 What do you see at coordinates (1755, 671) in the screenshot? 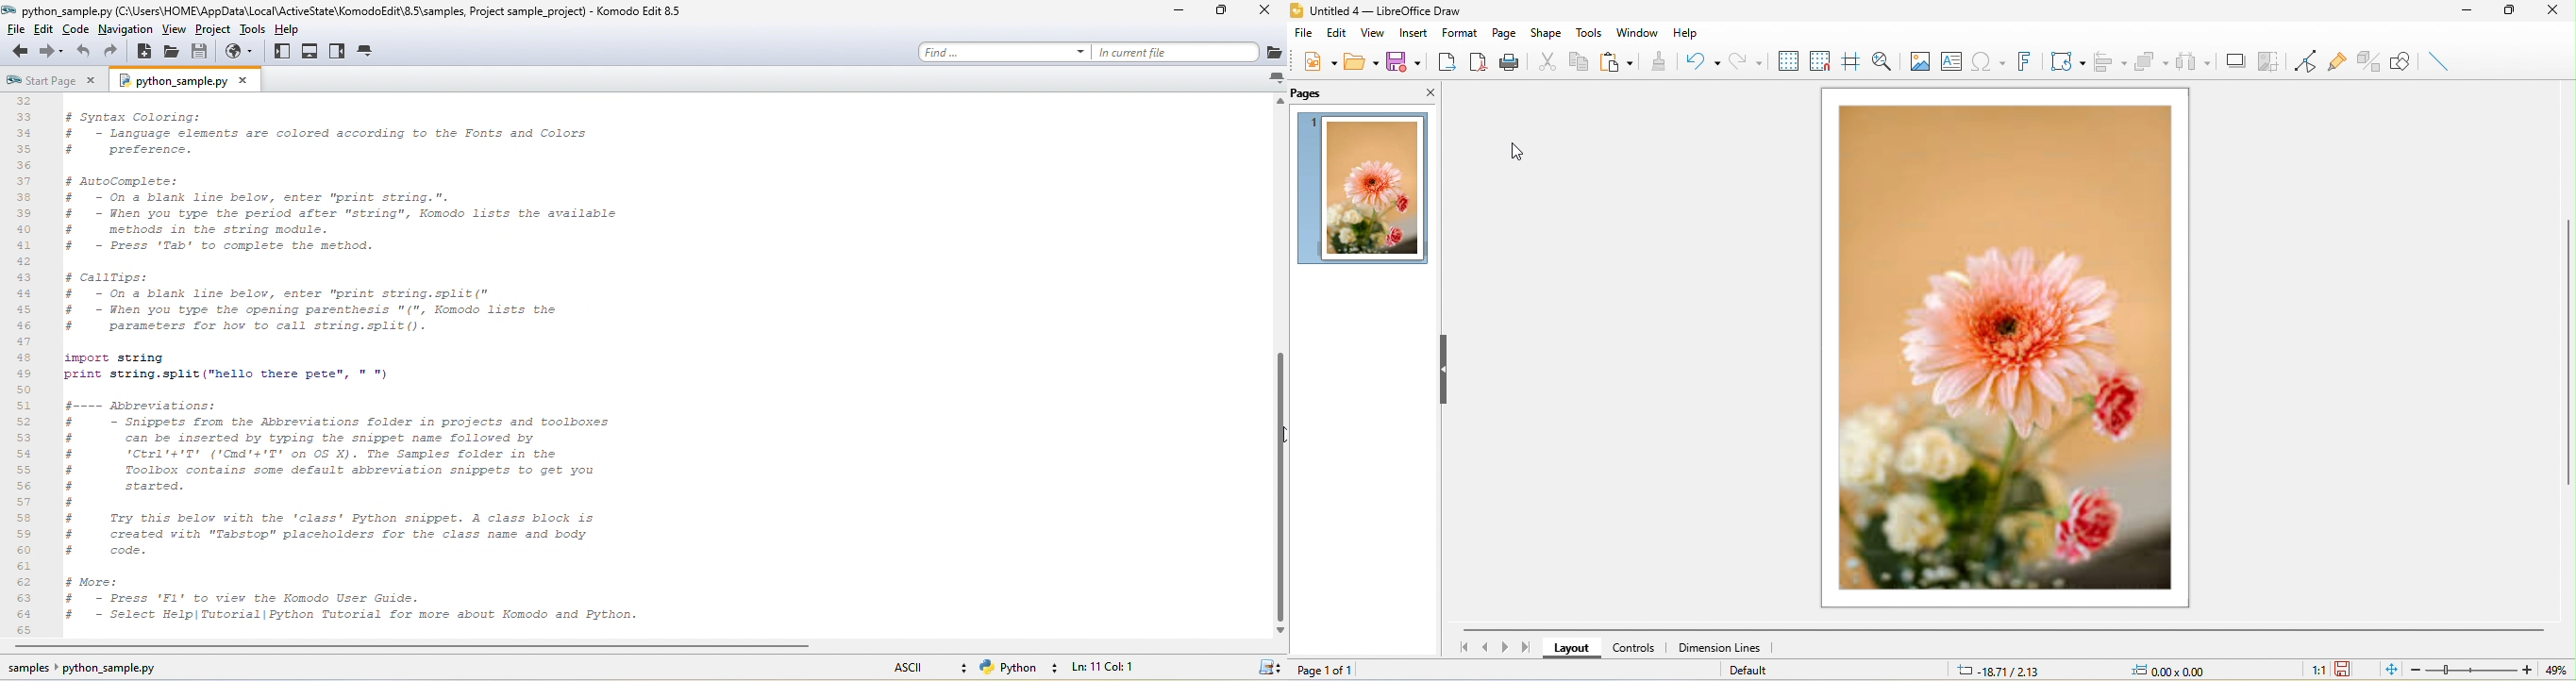
I see `Default` at bounding box center [1755, 671].